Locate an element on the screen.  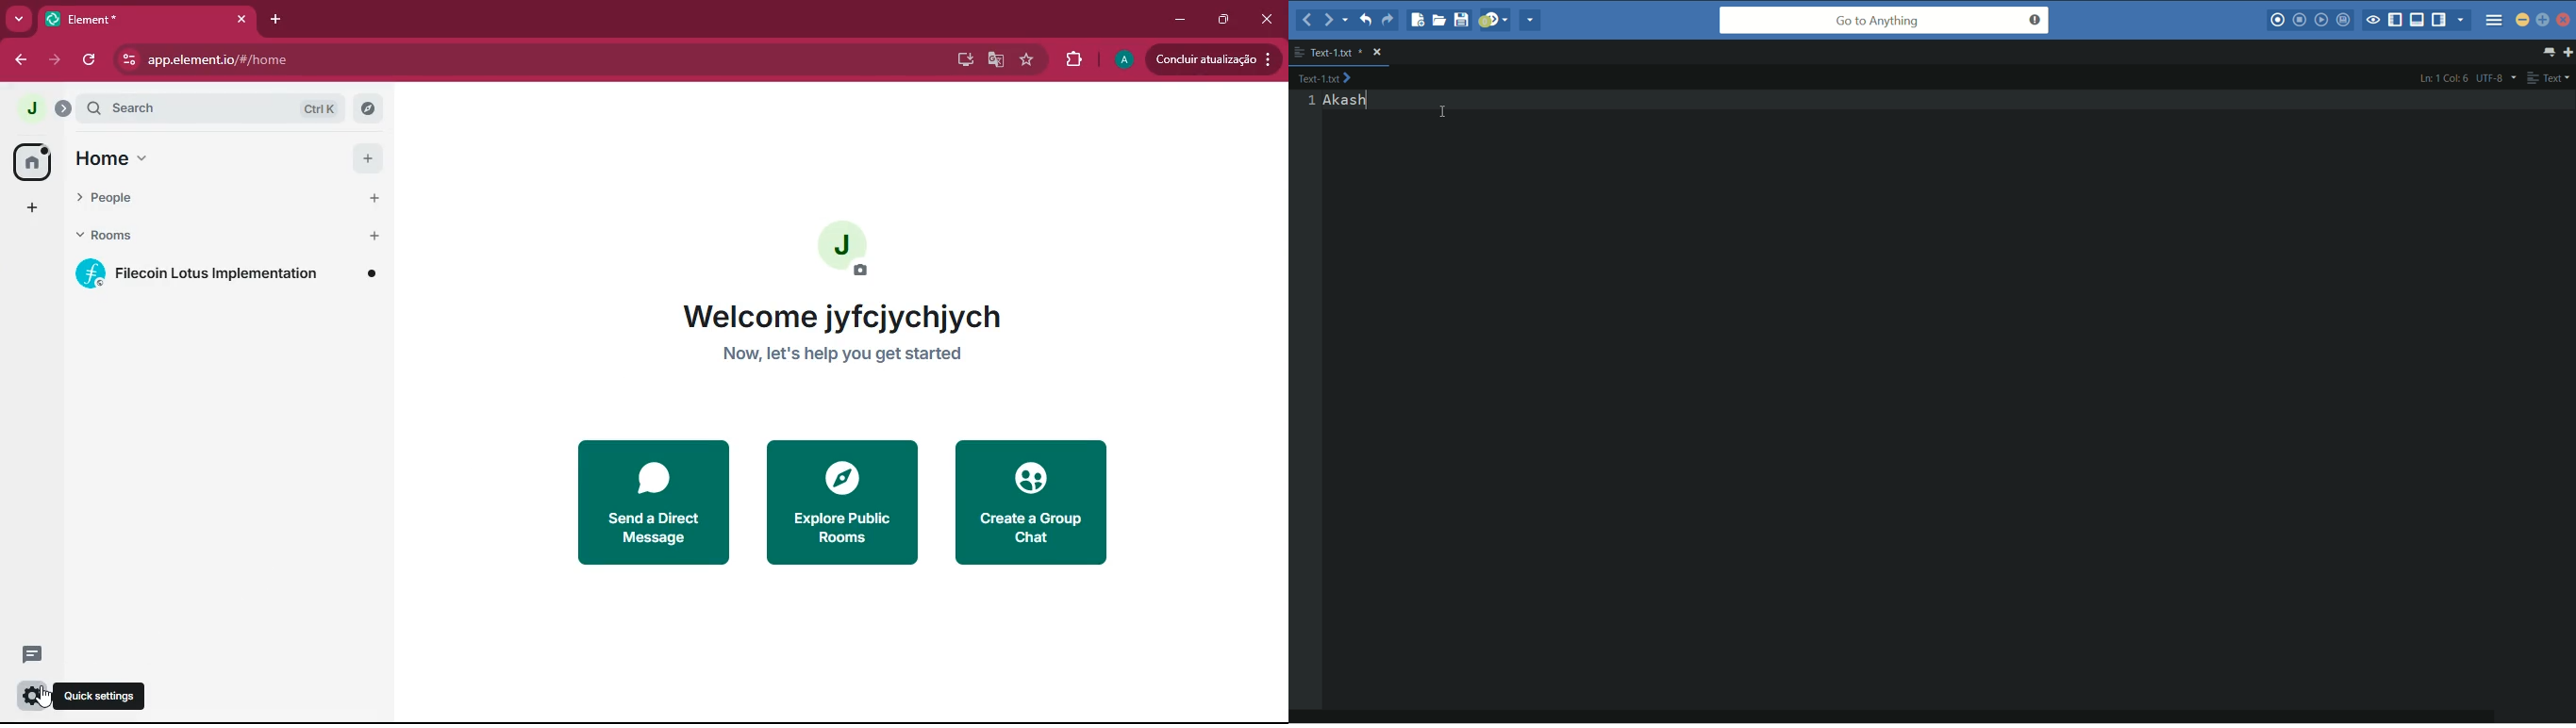
add  is located at coordinates (30, 208).